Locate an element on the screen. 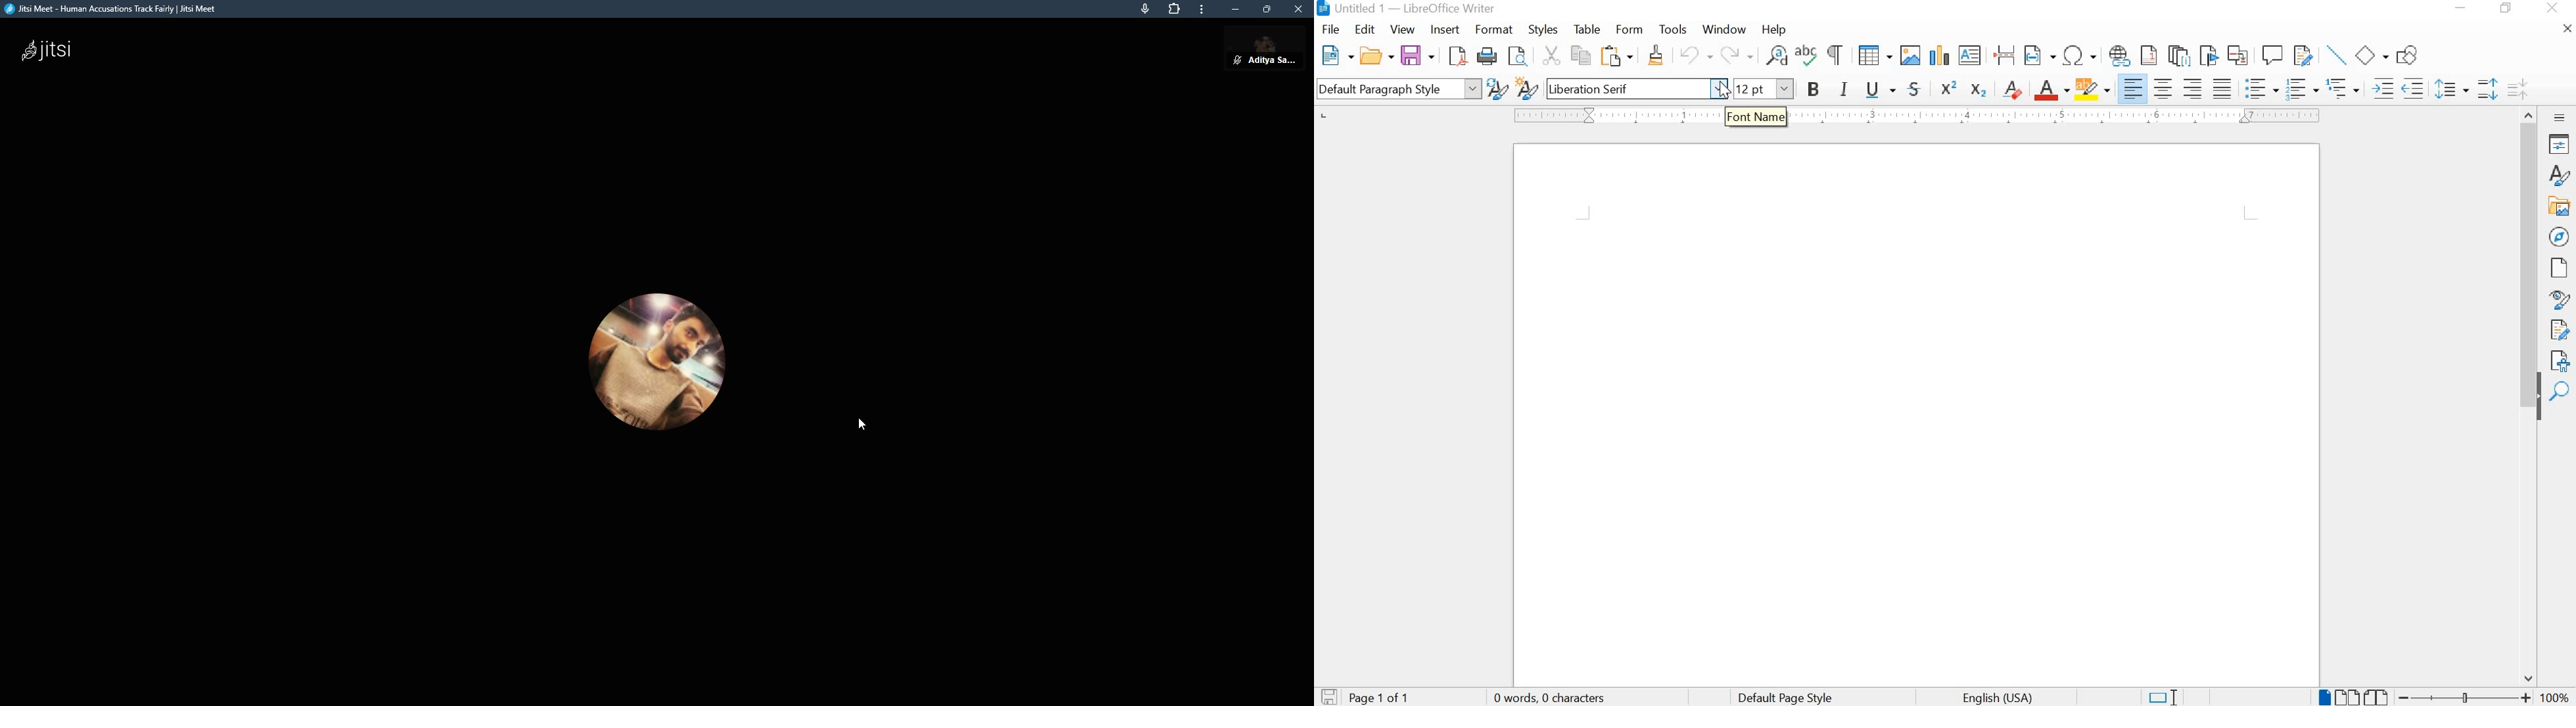 The width and height of the screenshot is (2576, 728). FONT COLOR is located at coordinates (2051, 91).